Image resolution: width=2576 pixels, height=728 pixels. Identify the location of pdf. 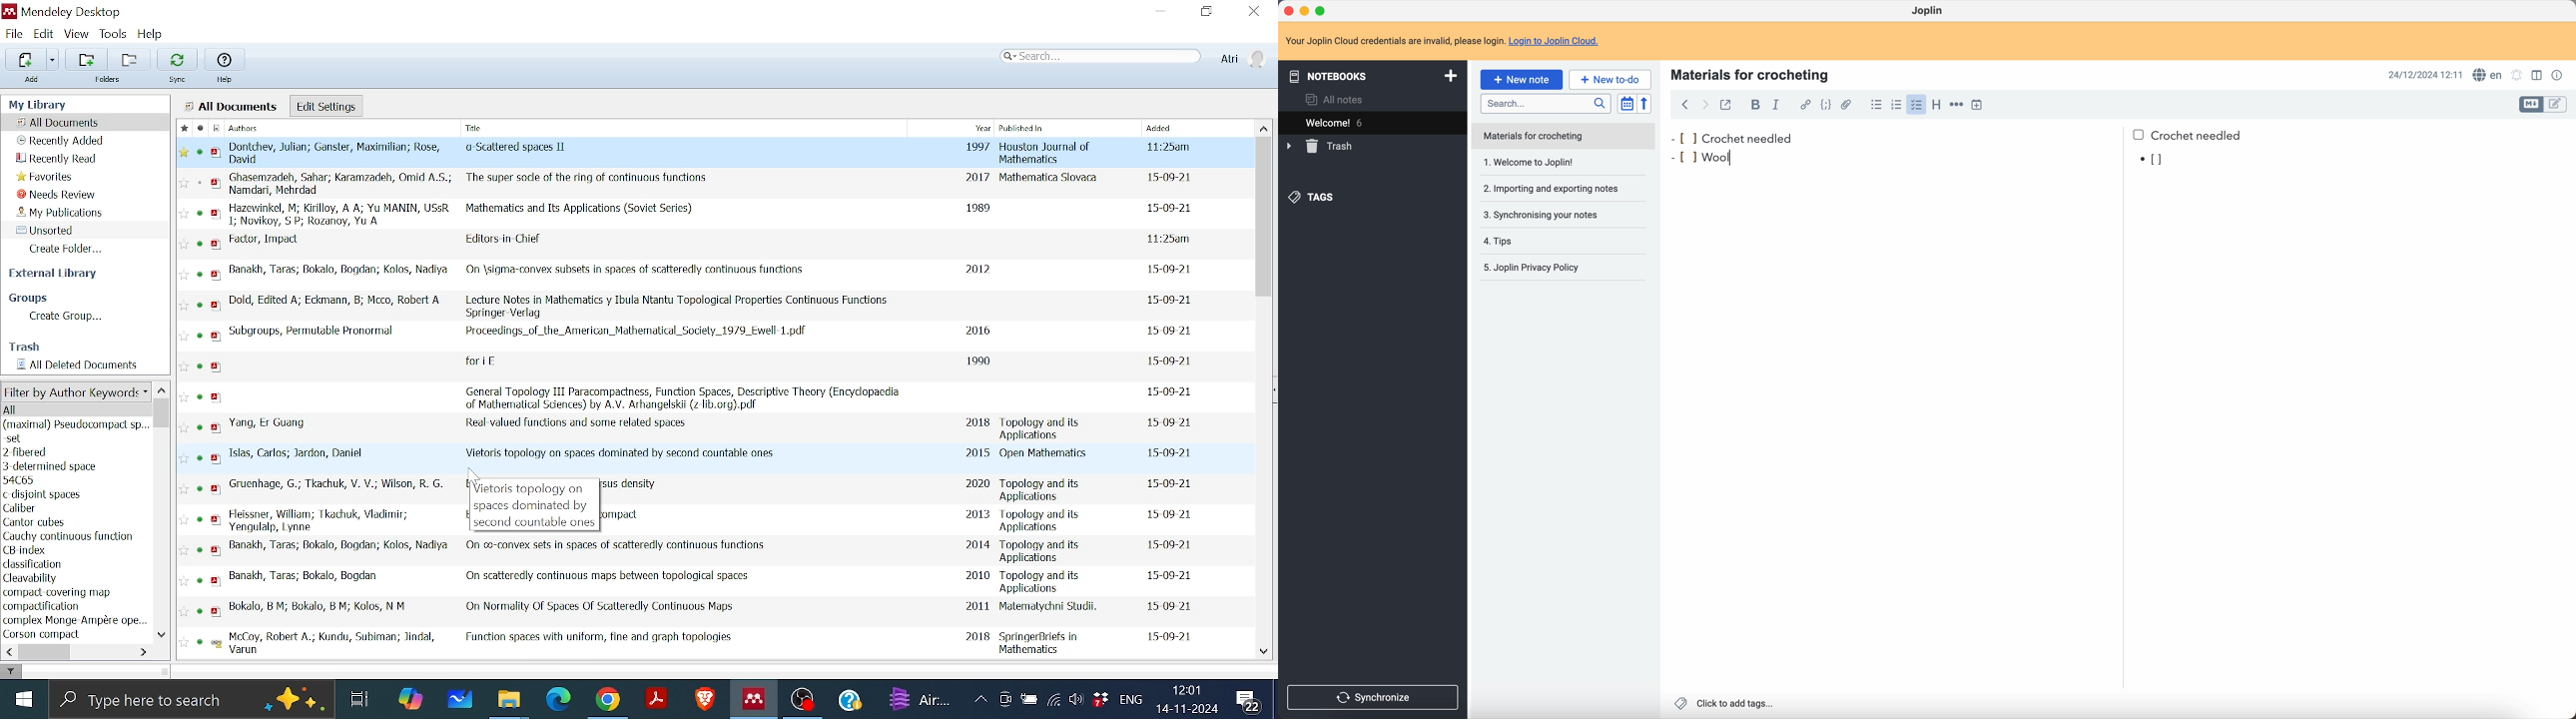
(220, 552).